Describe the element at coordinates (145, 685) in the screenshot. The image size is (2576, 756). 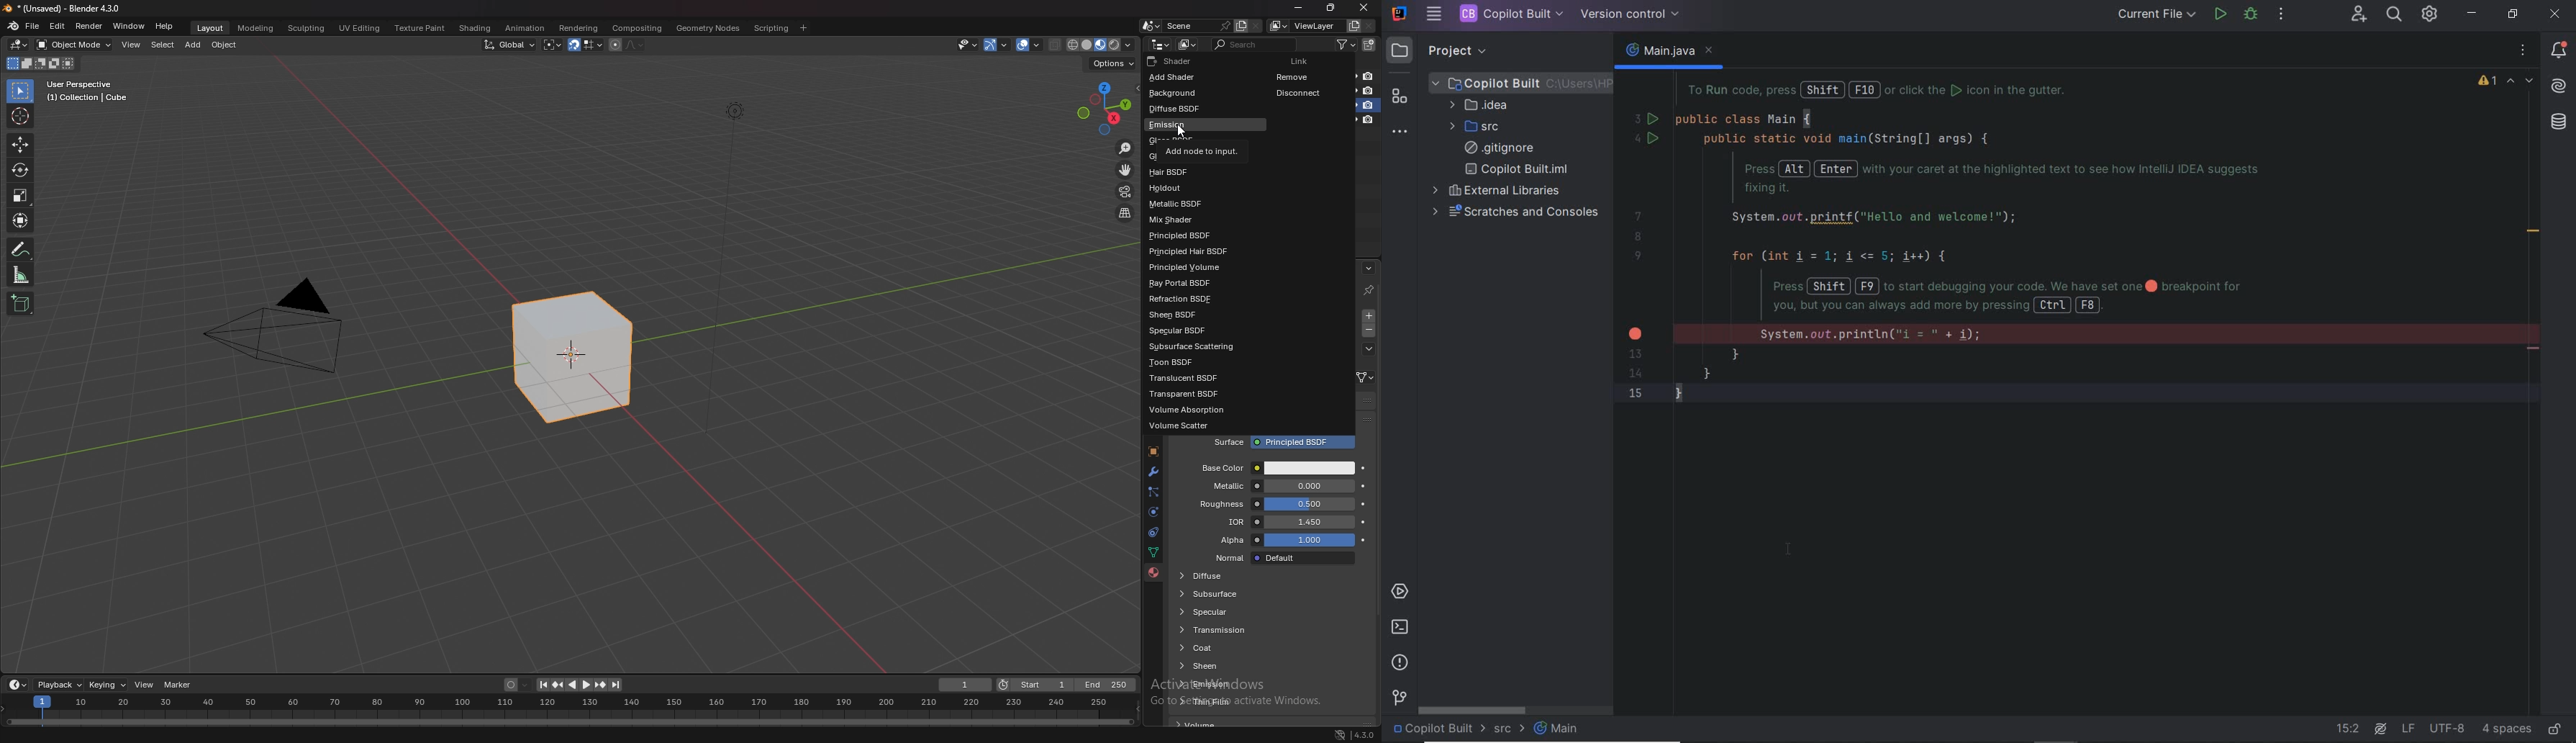
I see `view` at that location.